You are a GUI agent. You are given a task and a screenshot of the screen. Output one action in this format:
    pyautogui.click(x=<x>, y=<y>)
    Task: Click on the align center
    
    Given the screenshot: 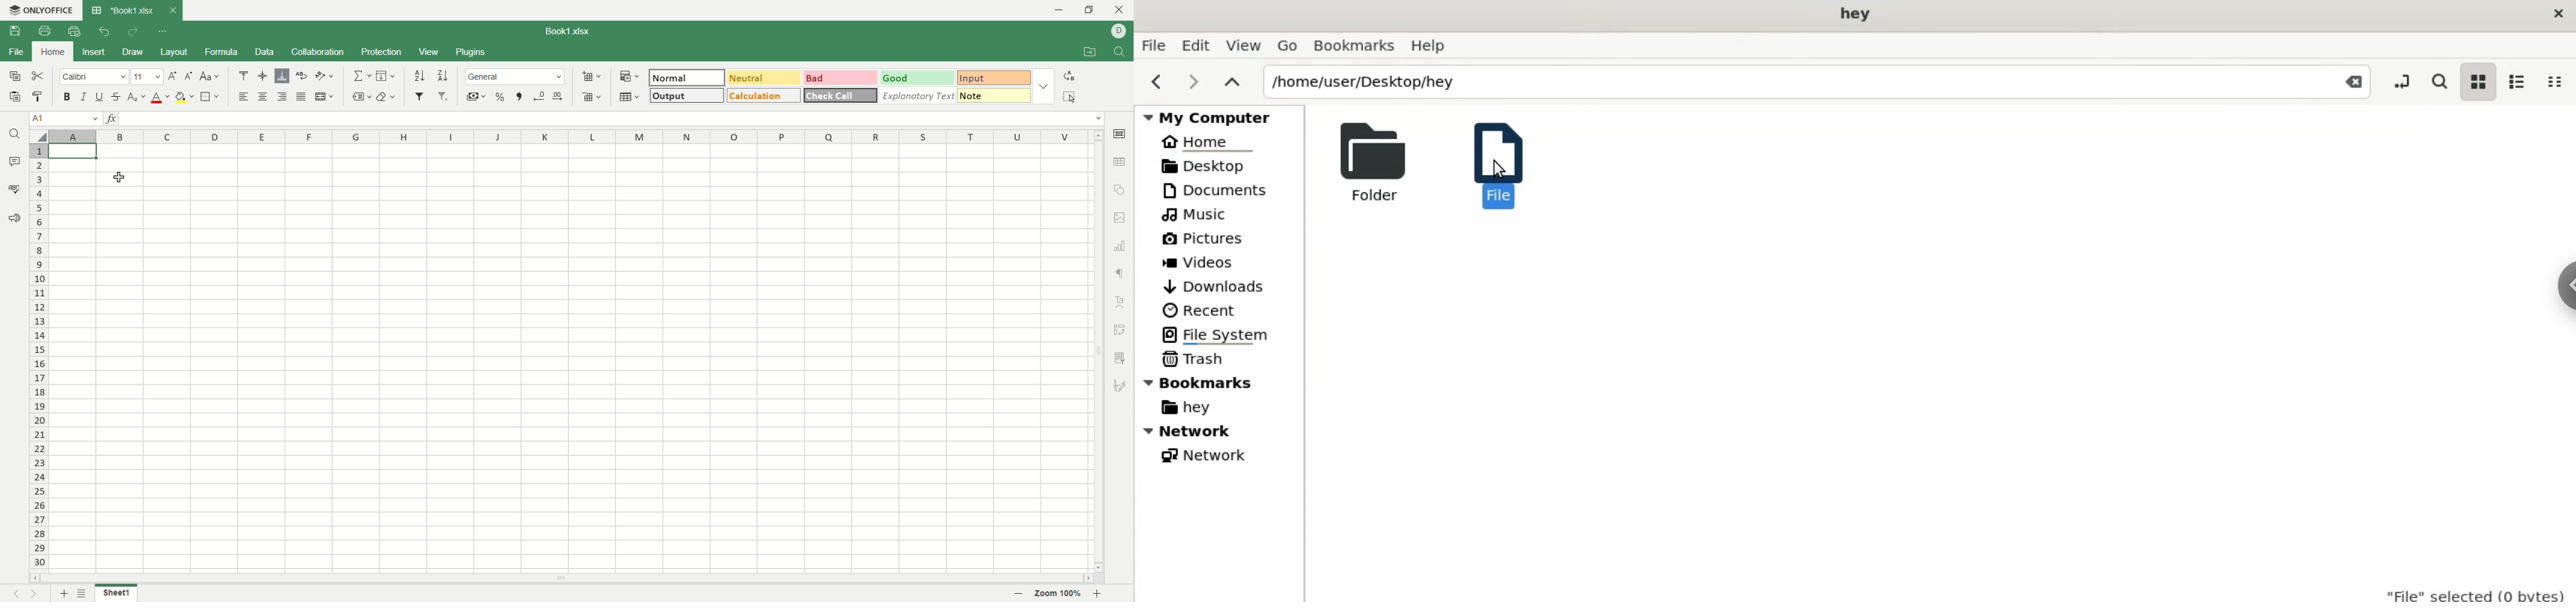 What is the action you would take?
    pyautogui.click(x=262, y=96)
    